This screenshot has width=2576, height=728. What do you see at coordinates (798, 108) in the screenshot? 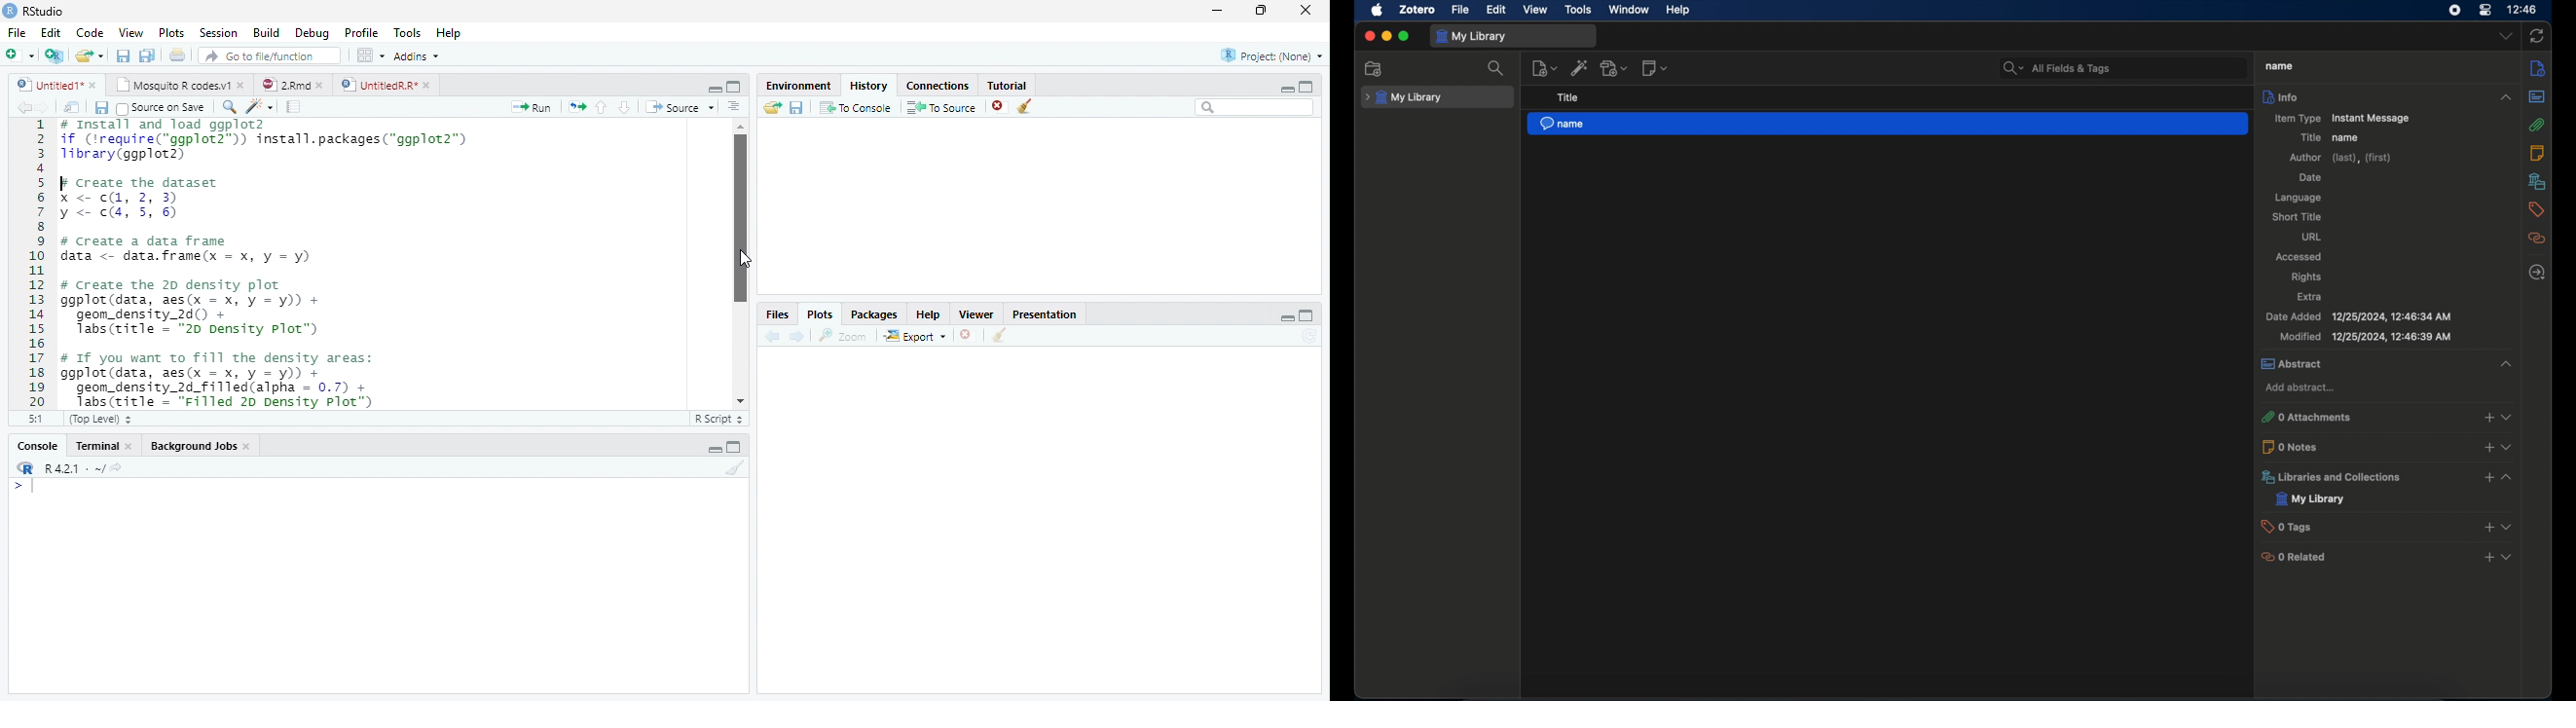
I see `save workspace` at bounding box center [798, 108].